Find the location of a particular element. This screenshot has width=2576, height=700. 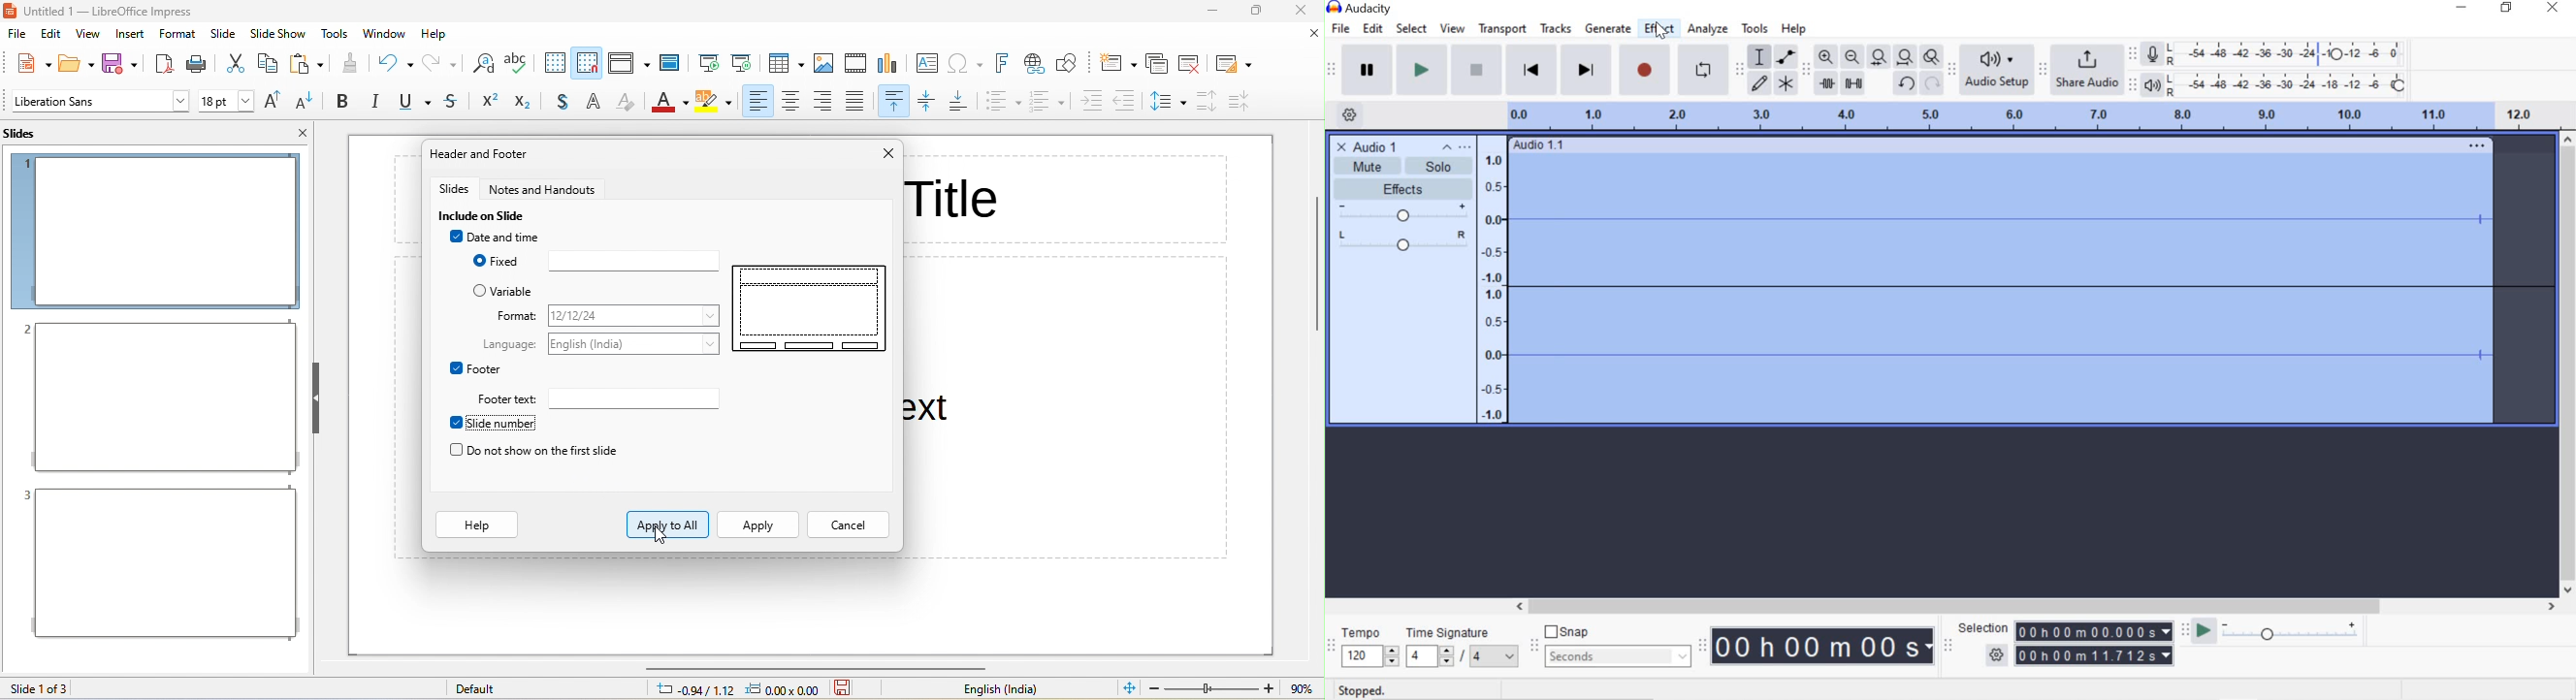

Looping region is located at coordinates (2039, 115).